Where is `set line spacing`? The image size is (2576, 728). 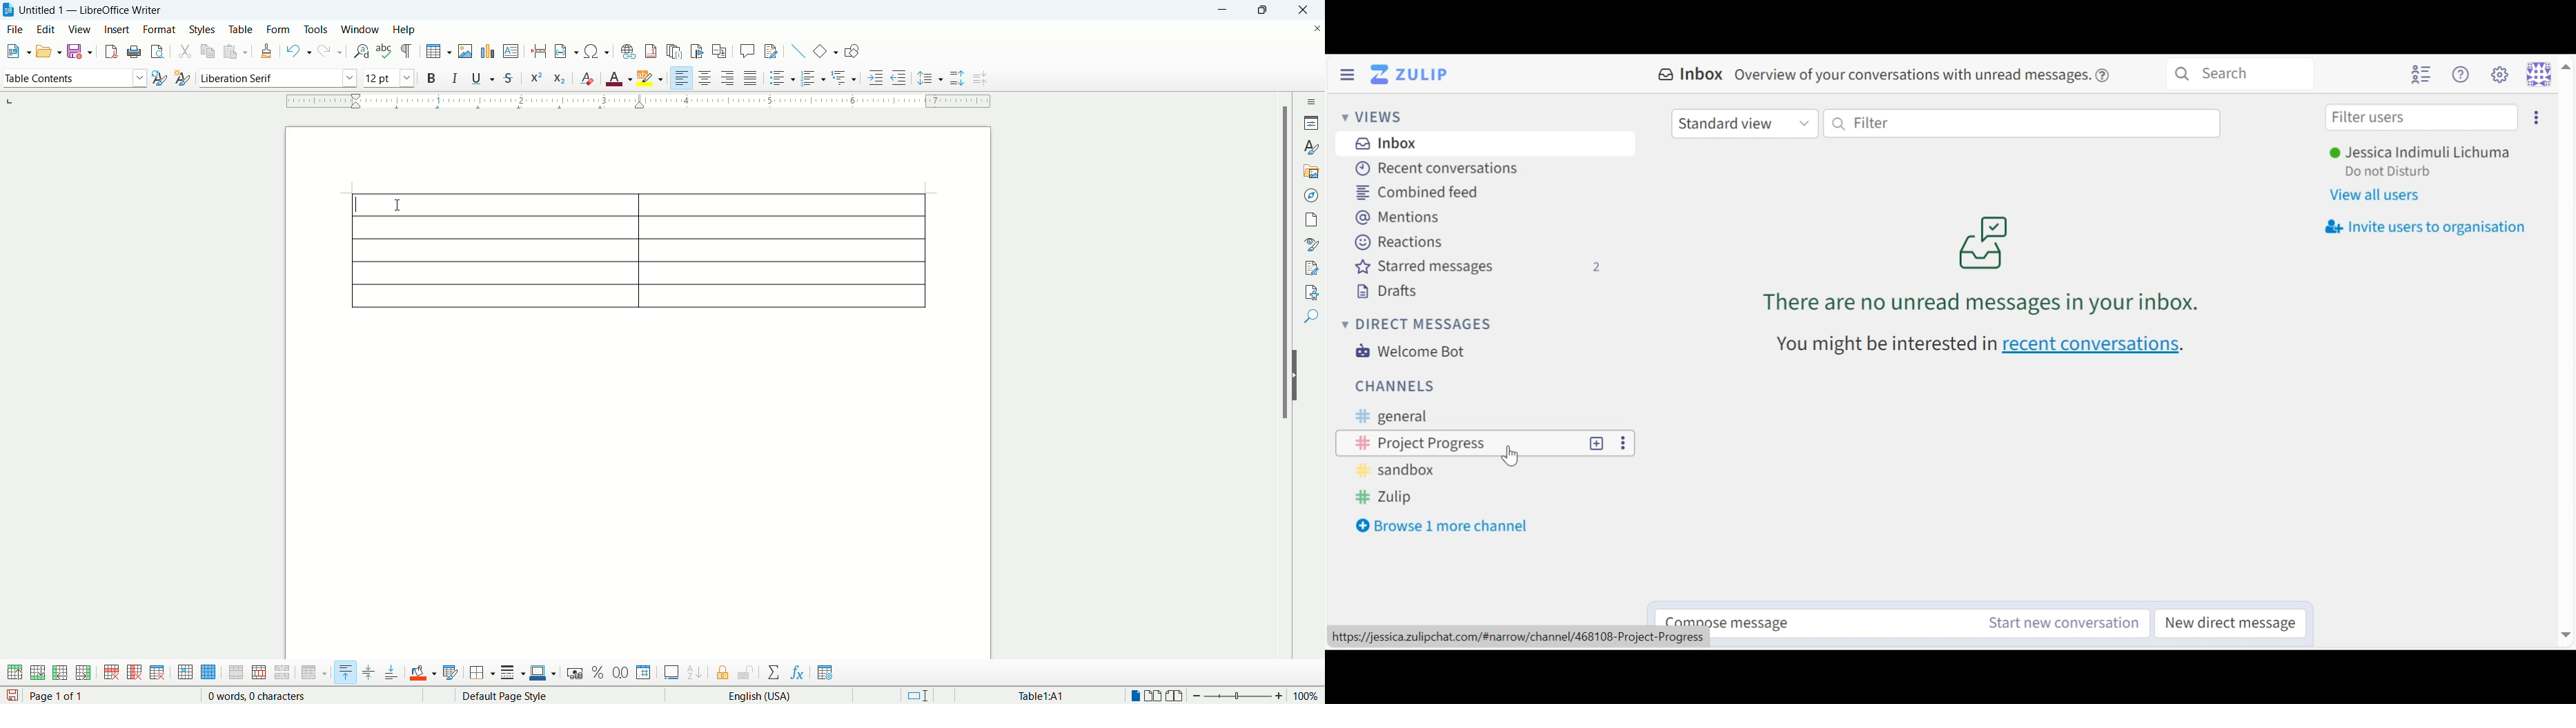
set line spacing is located at coordinates (930, 79).